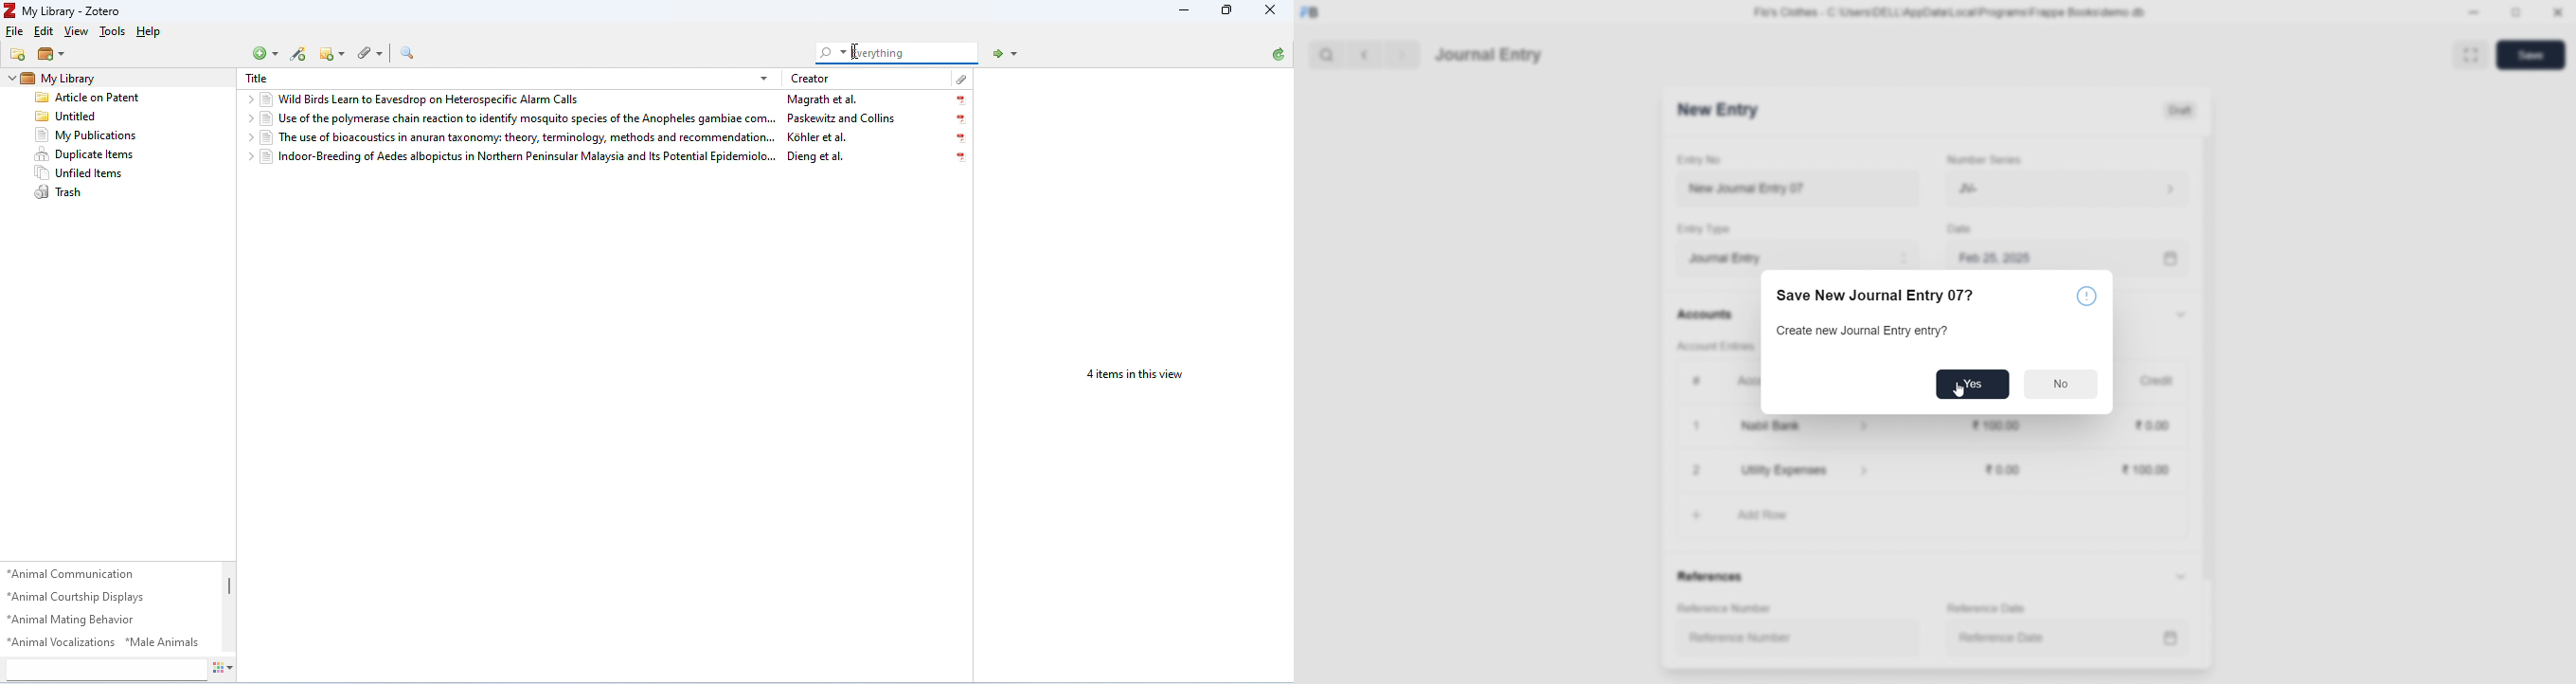 The height and width of the screenshot is (700, 2576). Describe the element at coordinates (1186, 10) in the screenshot. I see `Restore Down` at that location.